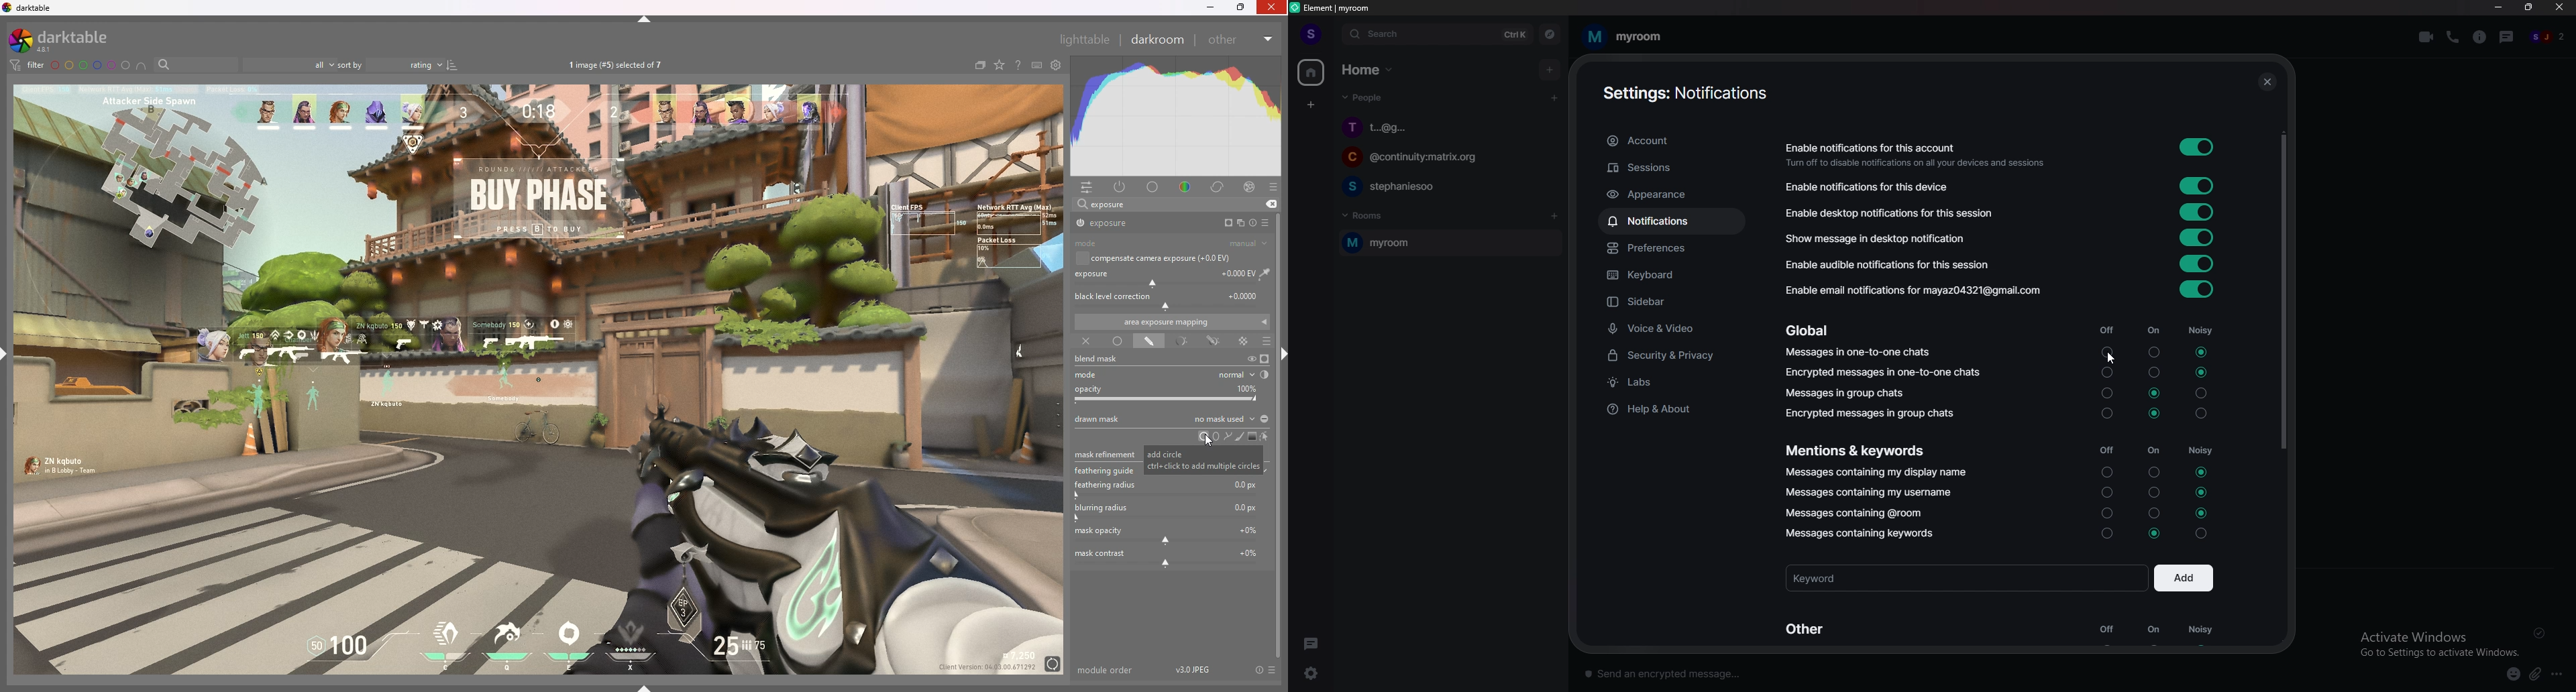 This screenshot has height=700, width=2576. I want to click on sessions, so click(1672, 168).